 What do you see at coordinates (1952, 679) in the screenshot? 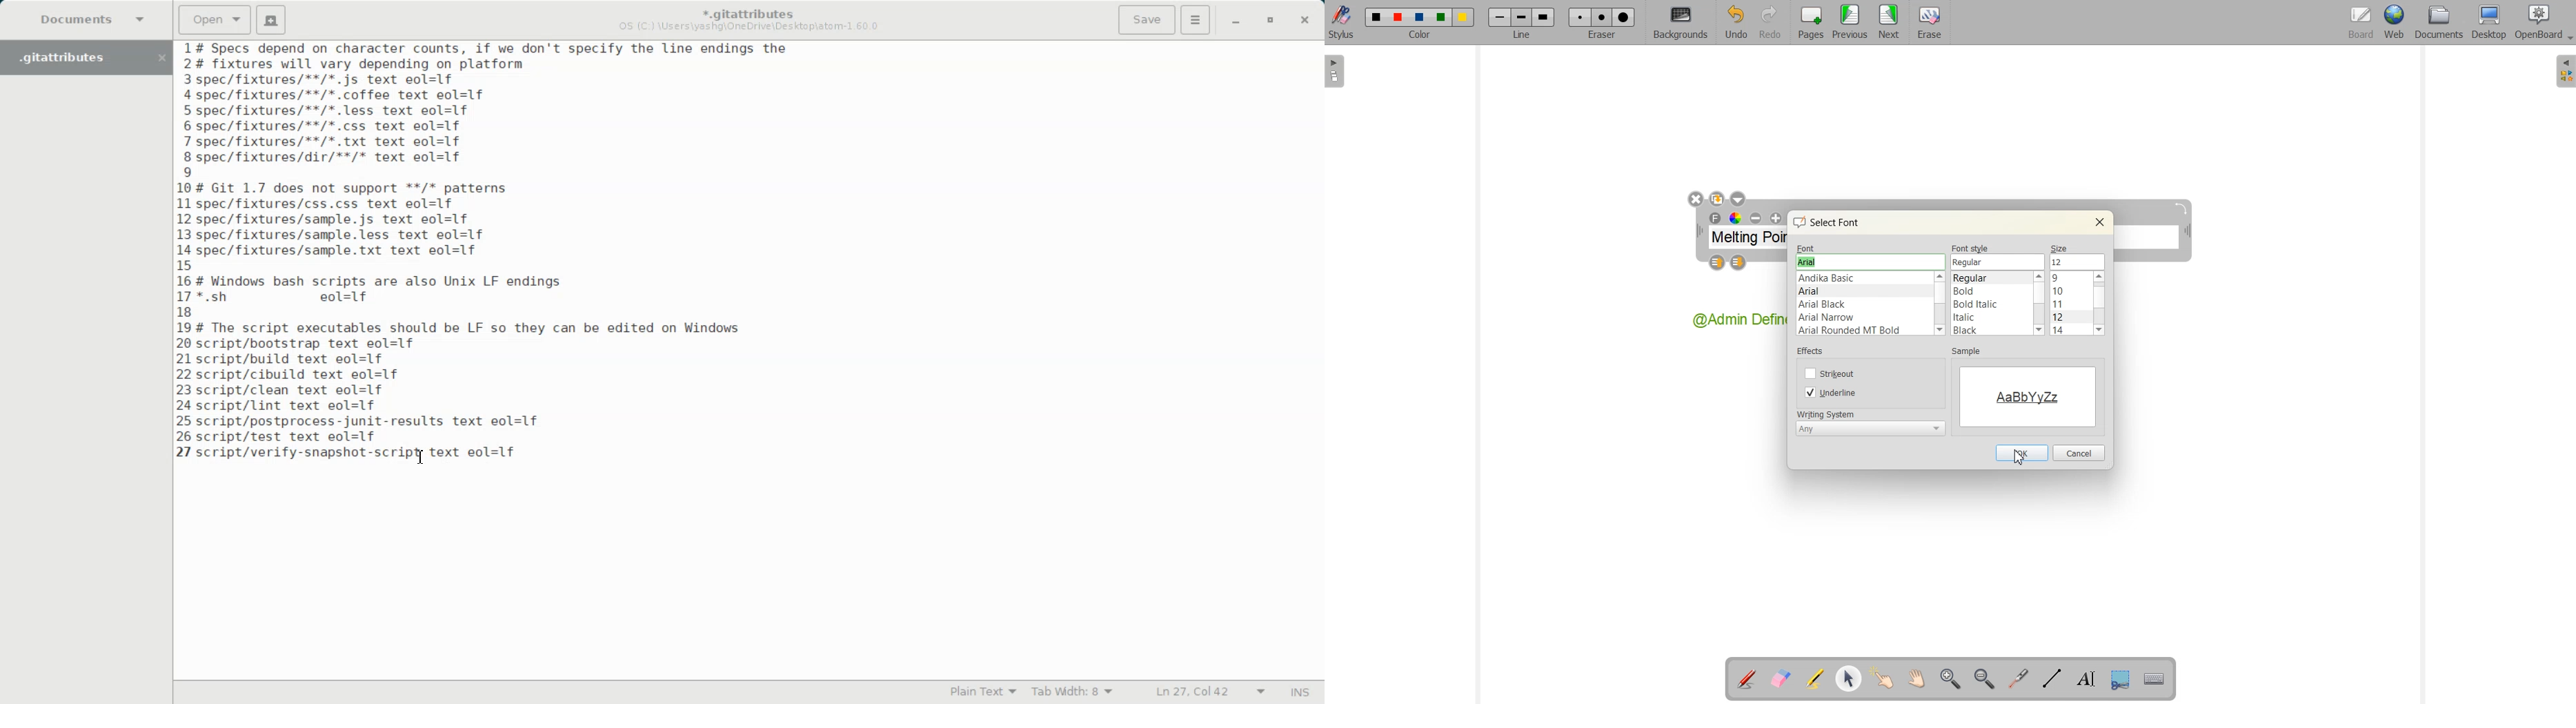
I see `Zoom In` at bounding box center [1952, 679].